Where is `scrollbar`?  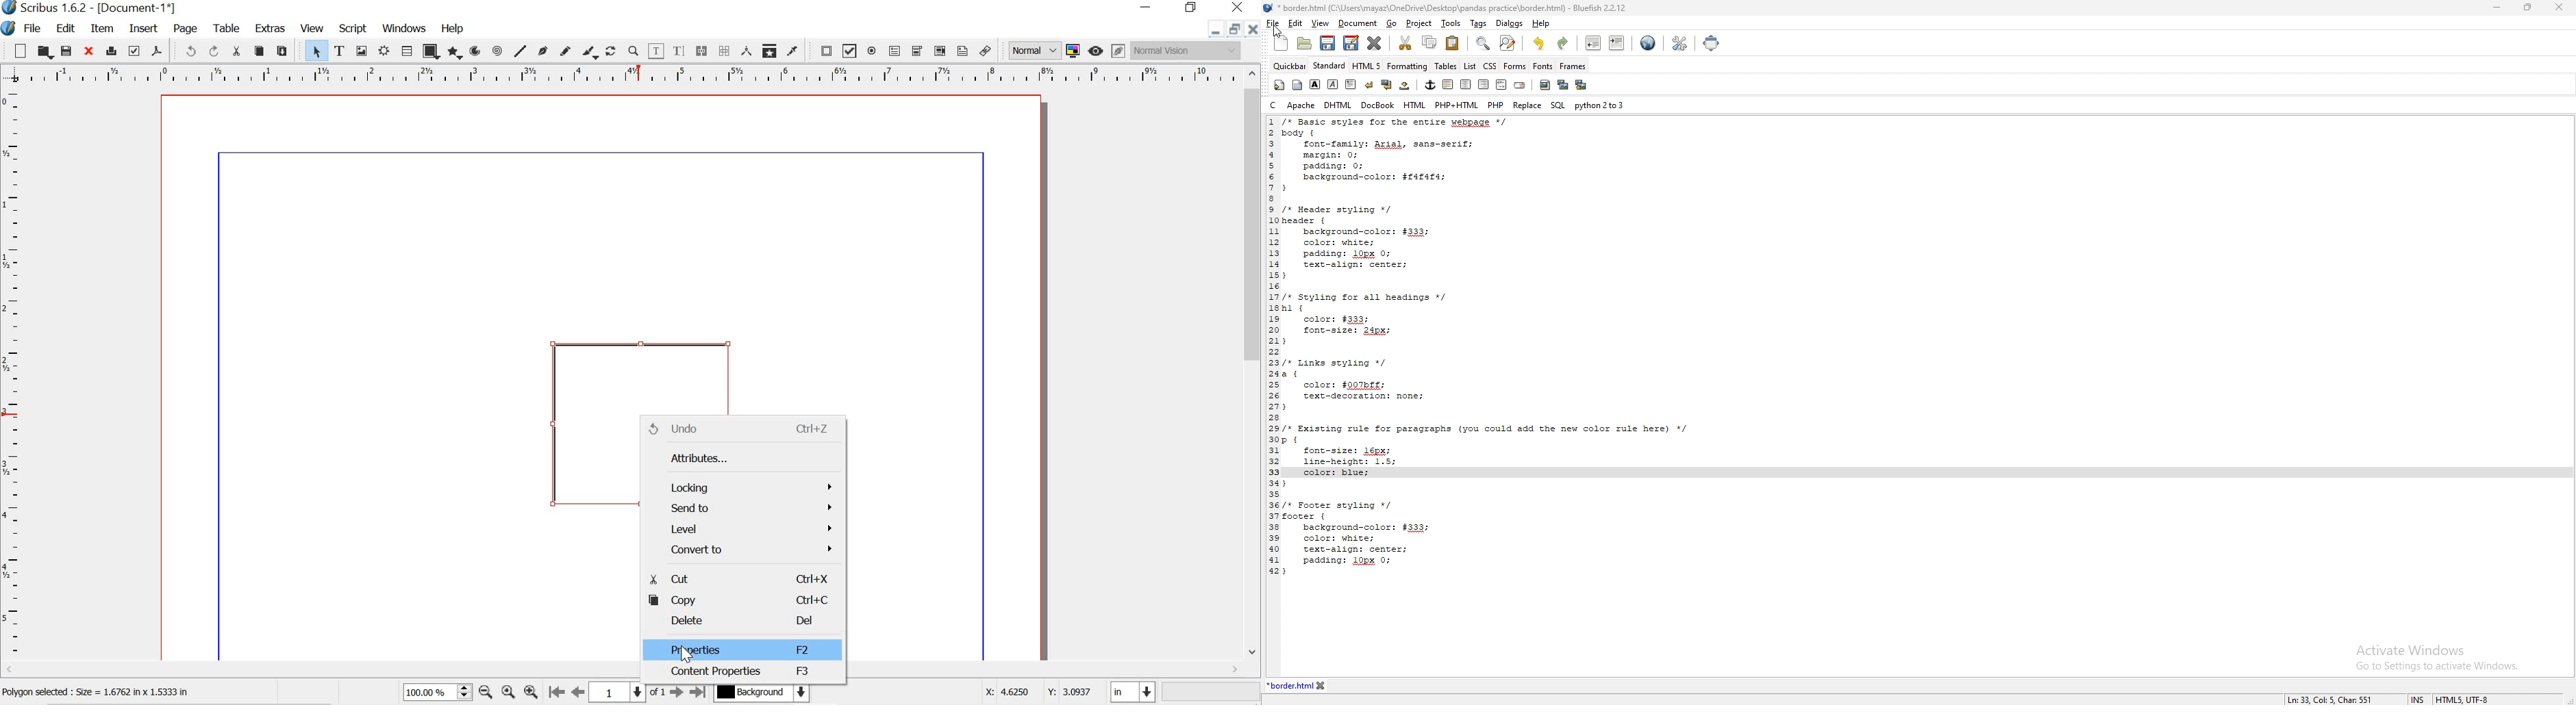
scrollbar is located at coordinates (1253, 362).